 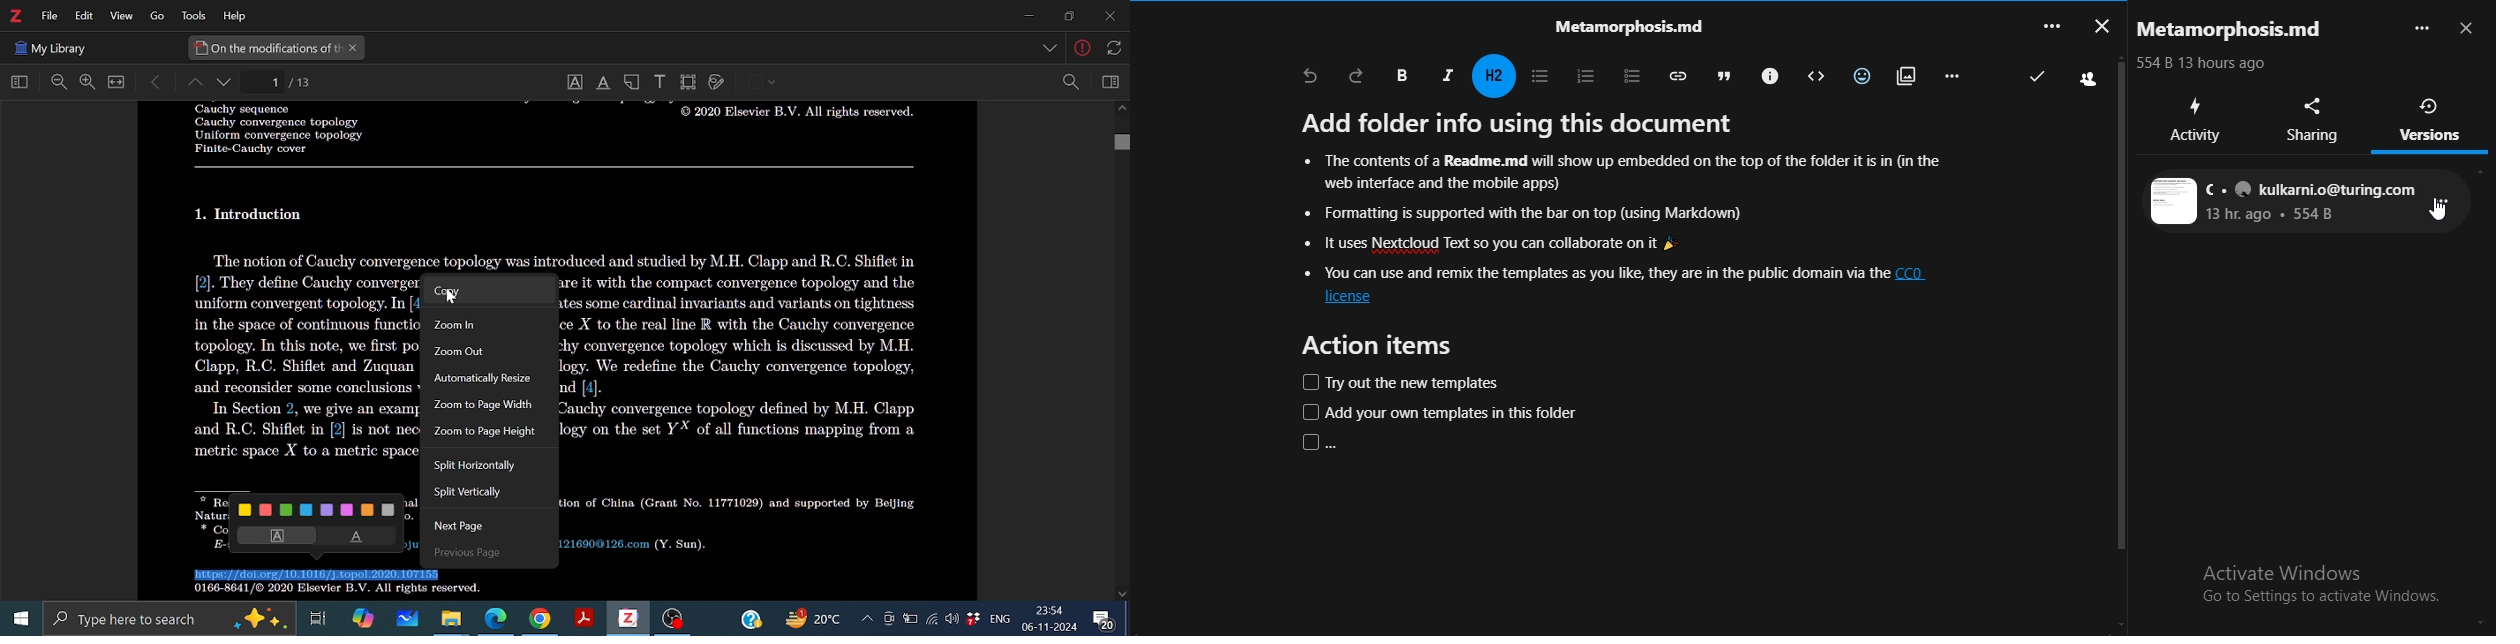 What do you see at coordinates (238, 15) in the screenshot?
I see `HElp` at bounding box center [238, 15].